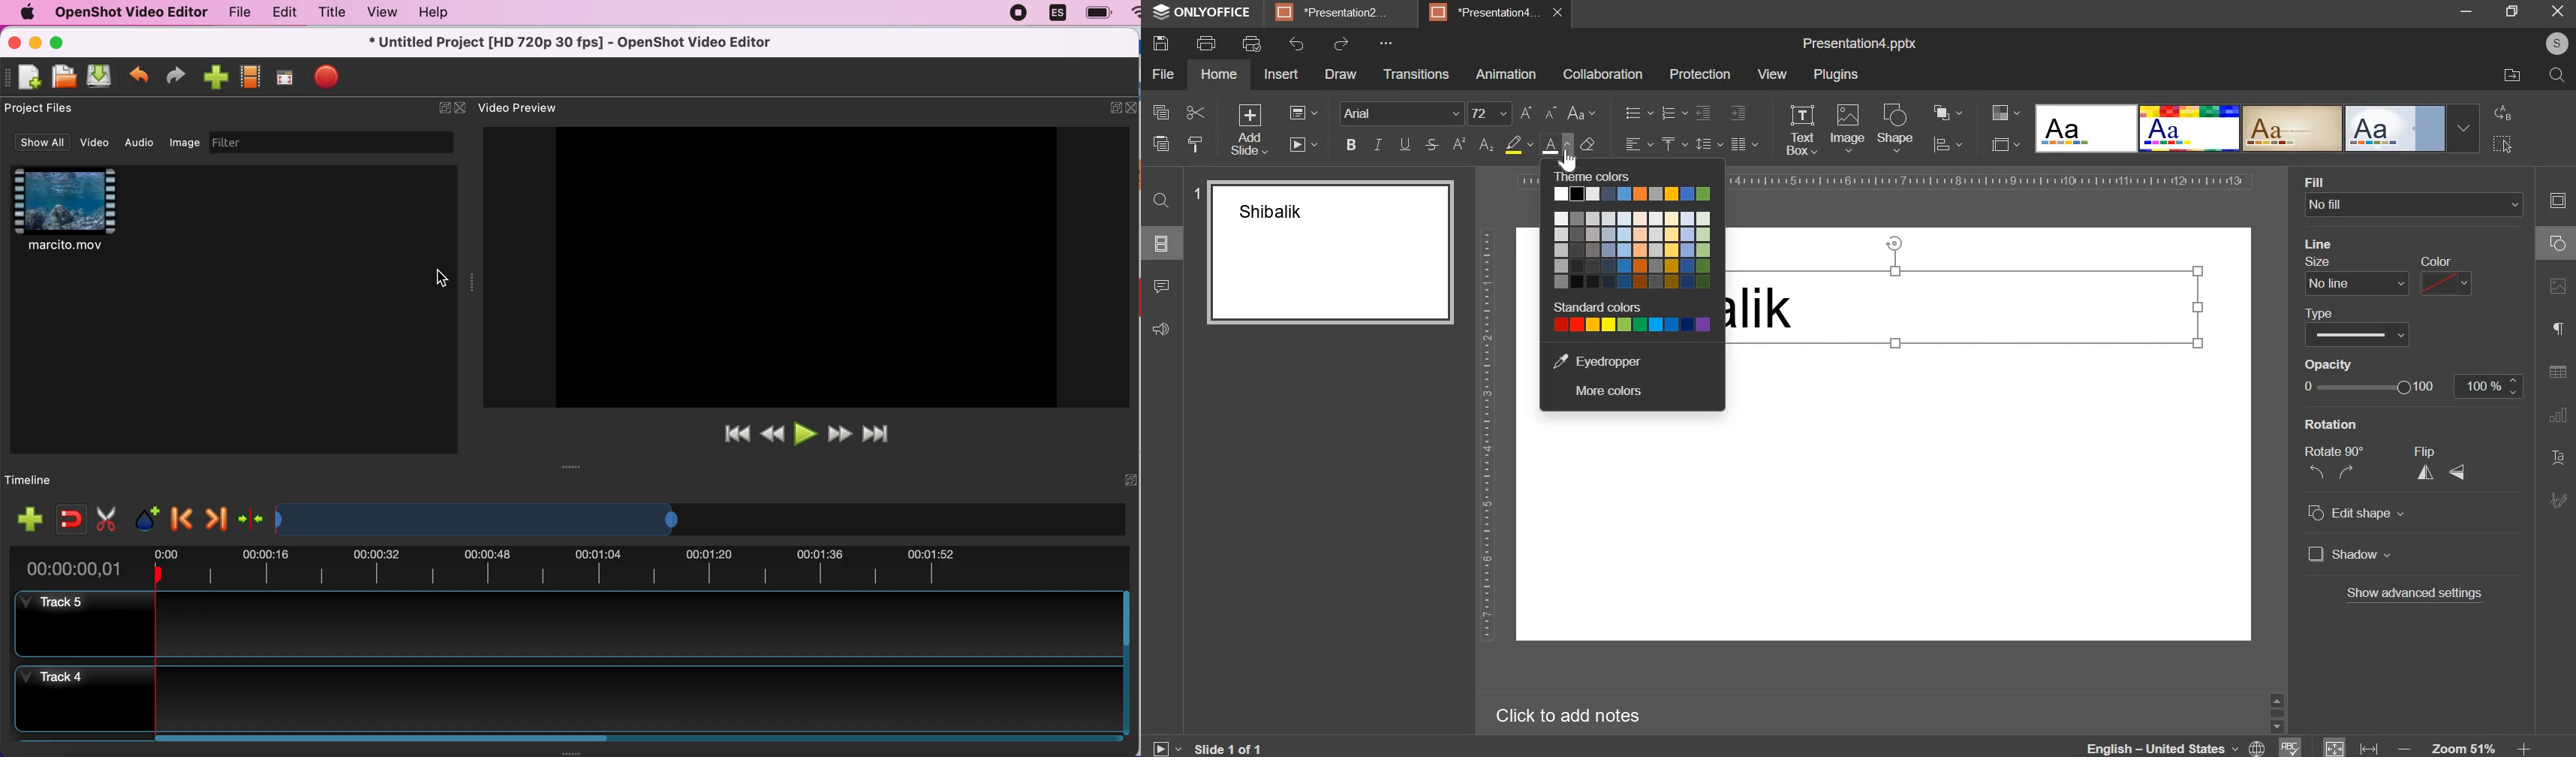 This screenshot has height=784, width=2576. What do you see at coordinates (2253, 130) in the screenshot?
I see `design` at bounding box center [2253, 130].